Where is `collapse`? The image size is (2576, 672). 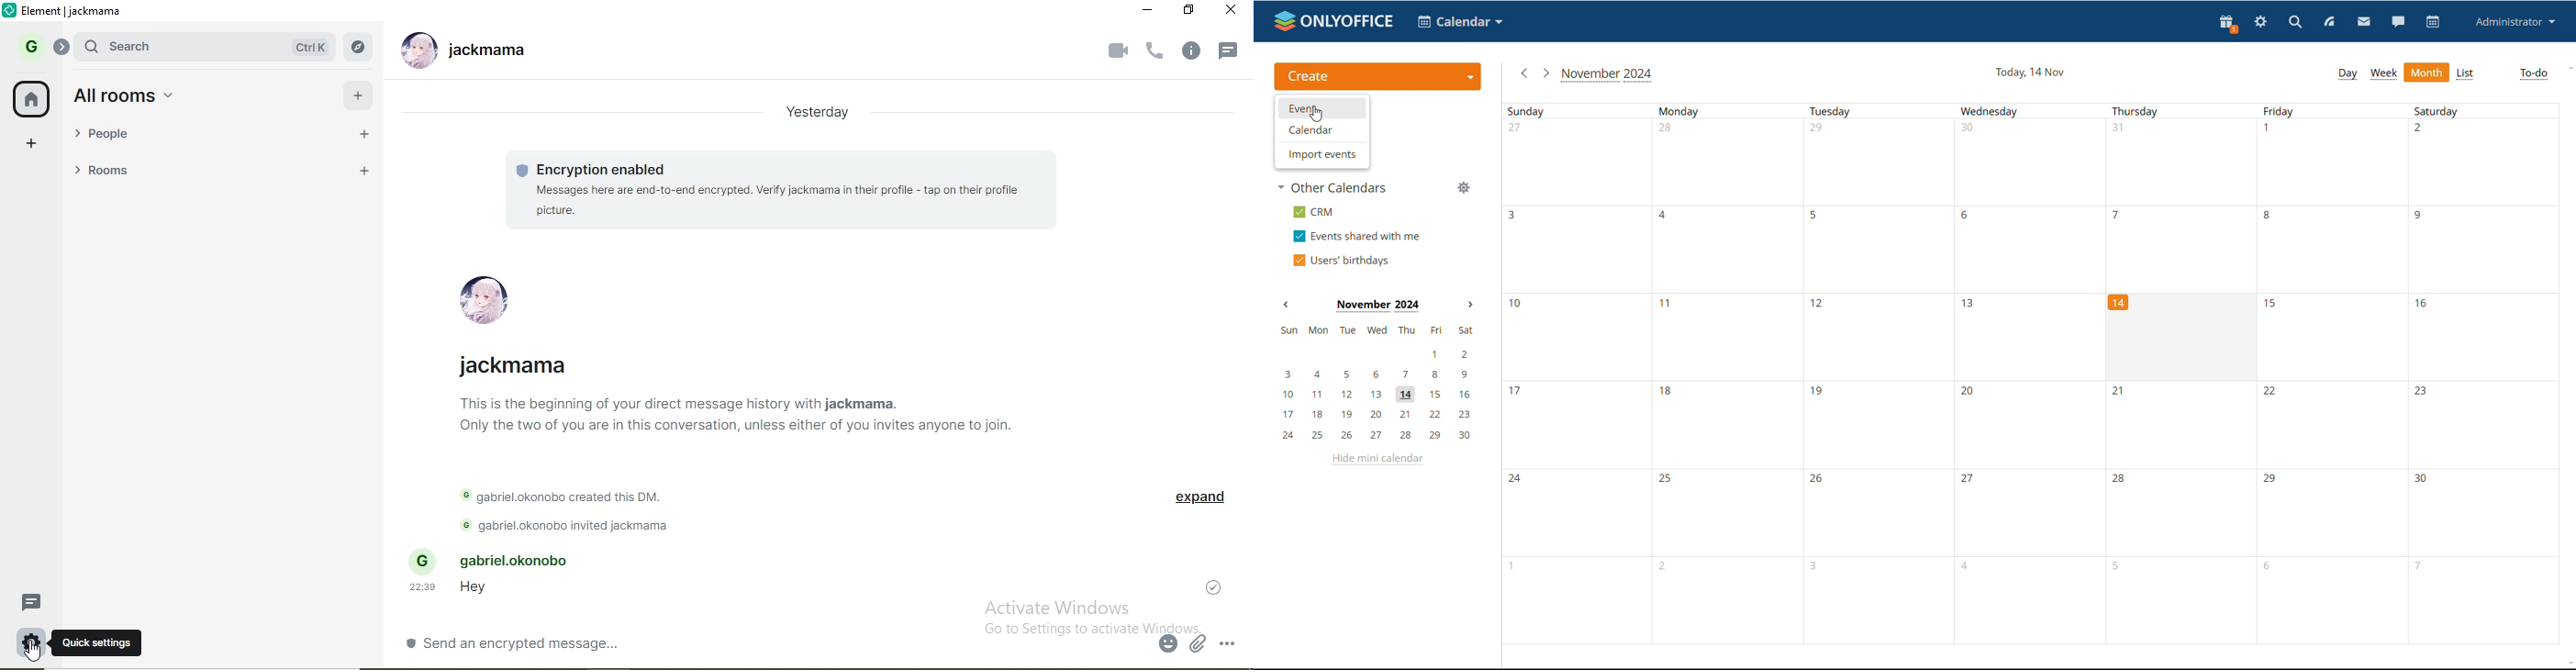
collapse is located at coordinates (62, 50).